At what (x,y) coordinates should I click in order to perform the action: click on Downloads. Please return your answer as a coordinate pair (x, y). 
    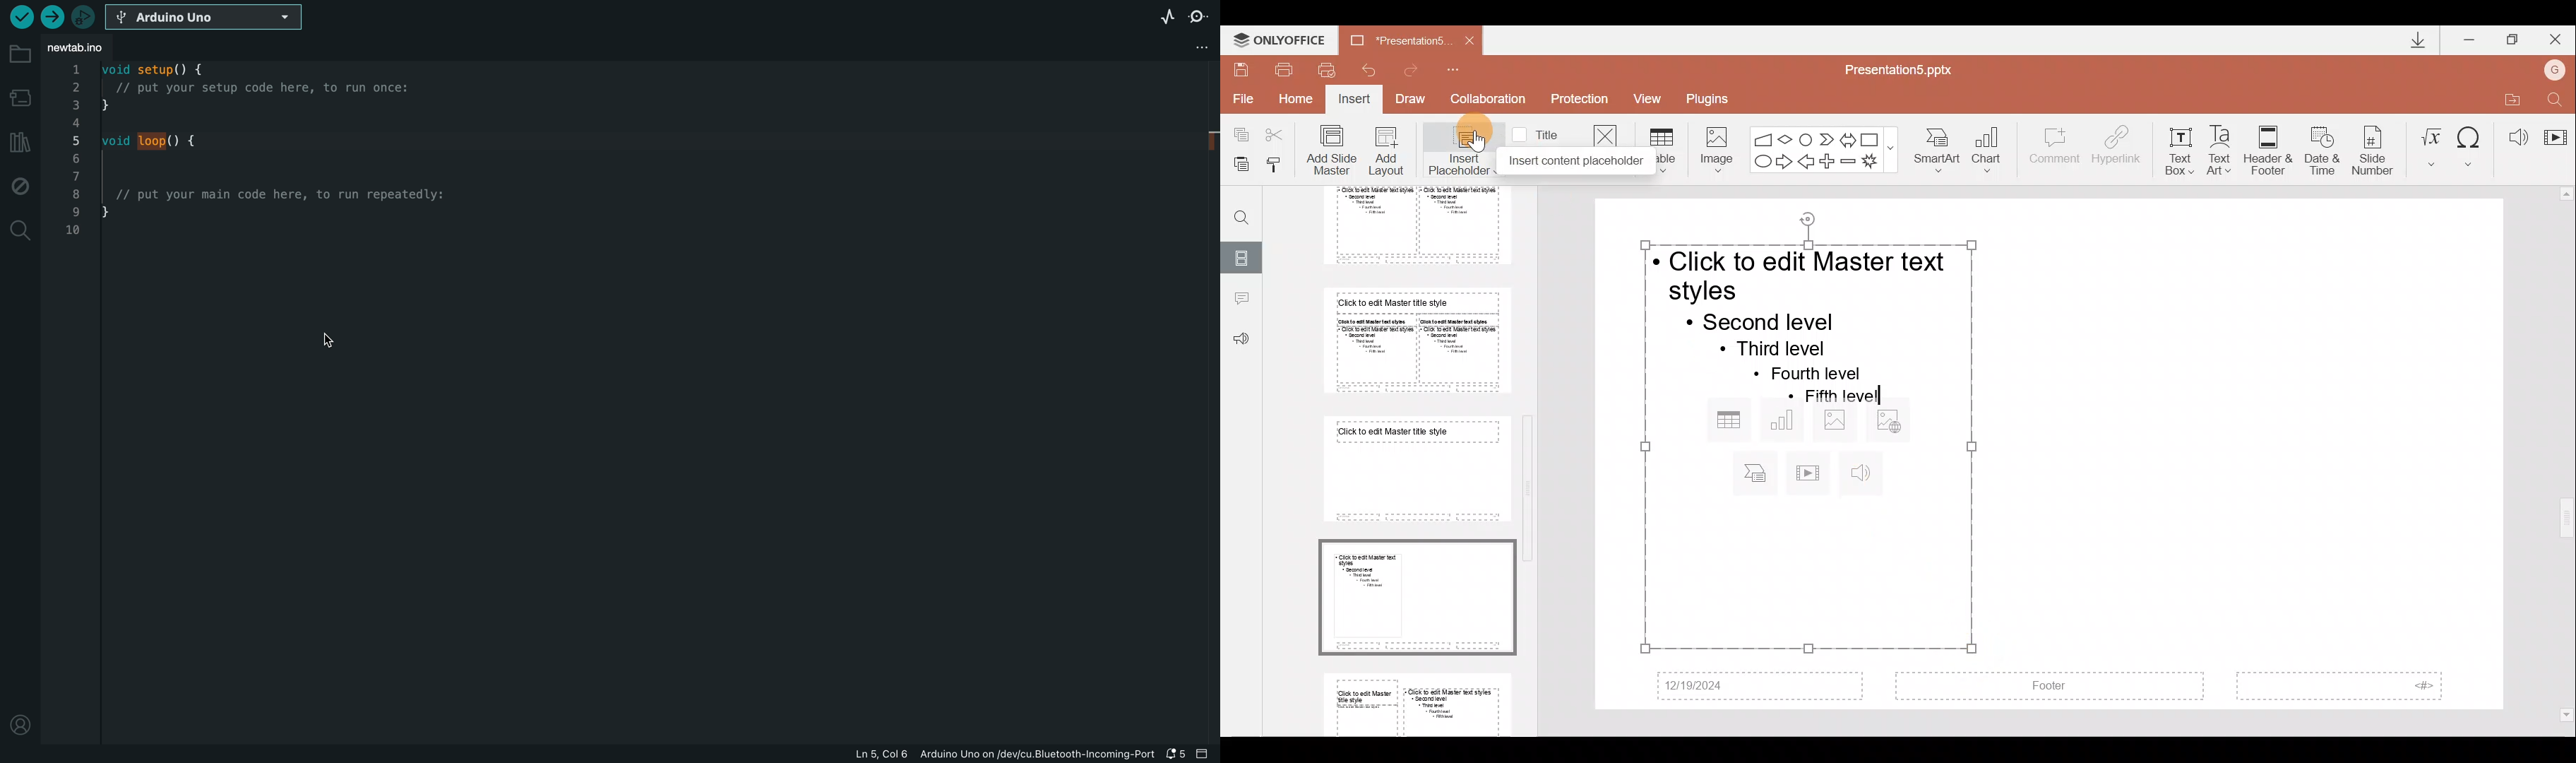
    Looking at the image, I should click on (2412, 40).